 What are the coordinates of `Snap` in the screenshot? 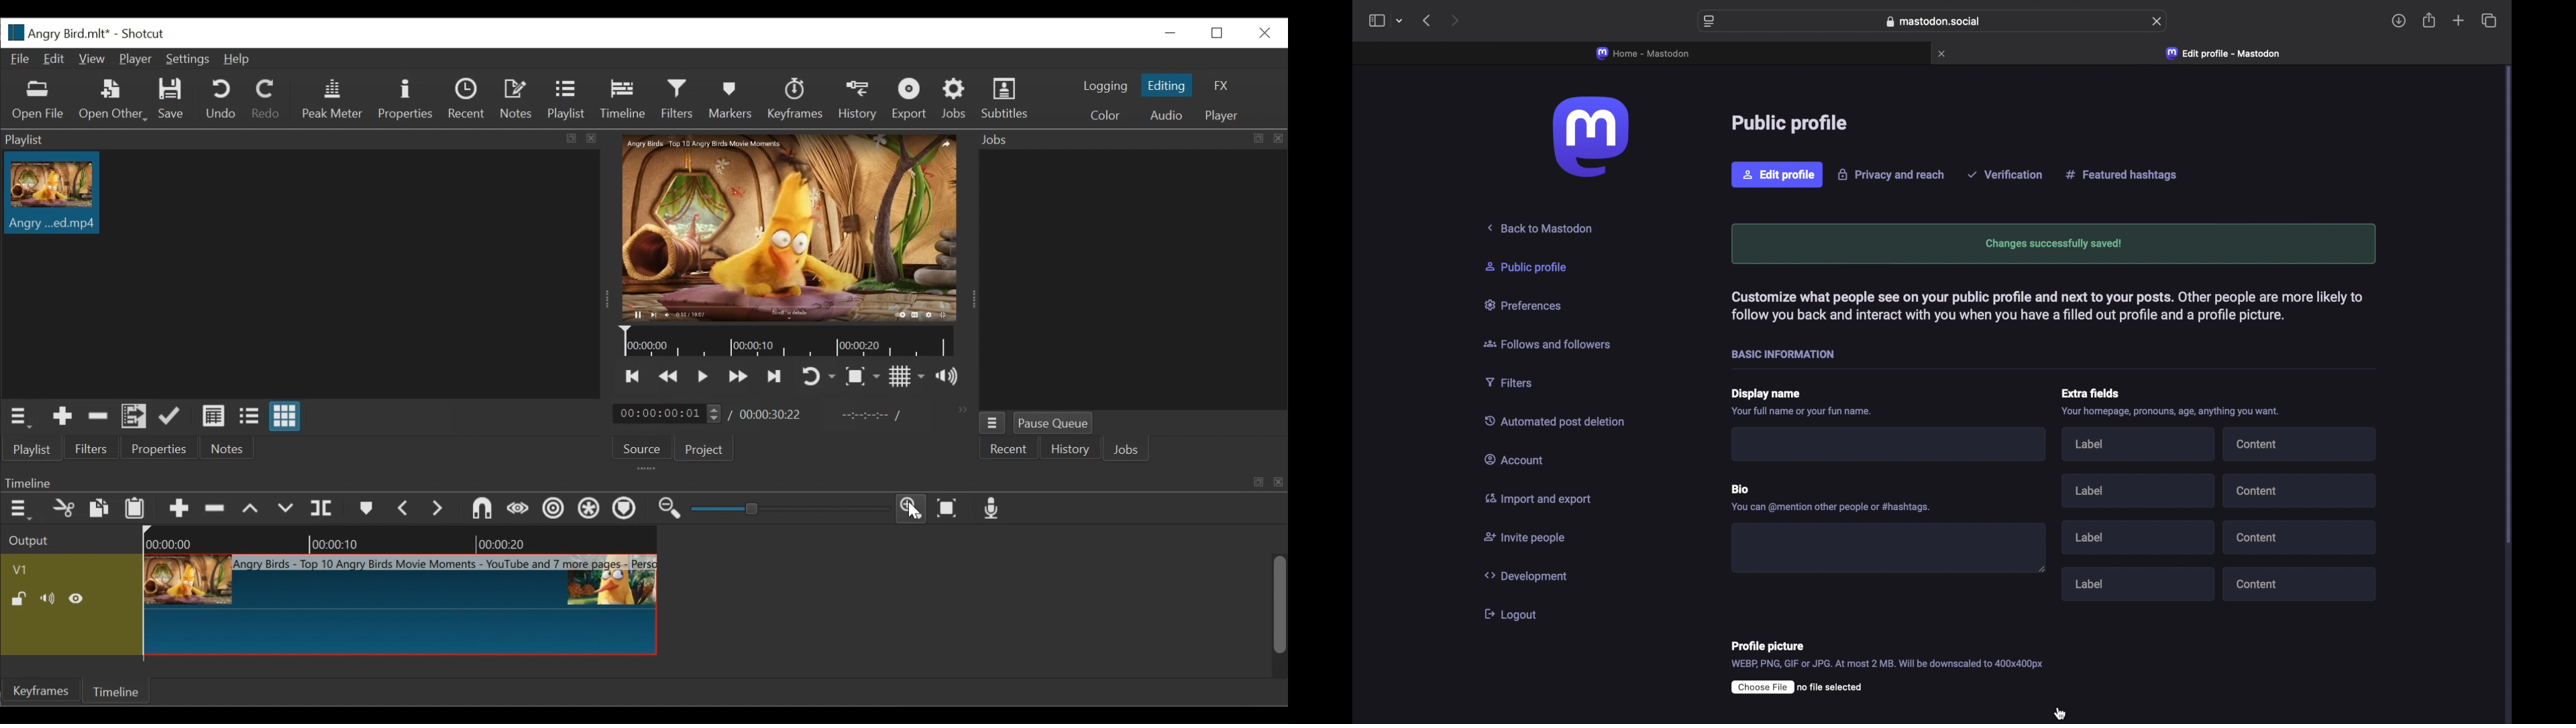 It's located at (478, 509).